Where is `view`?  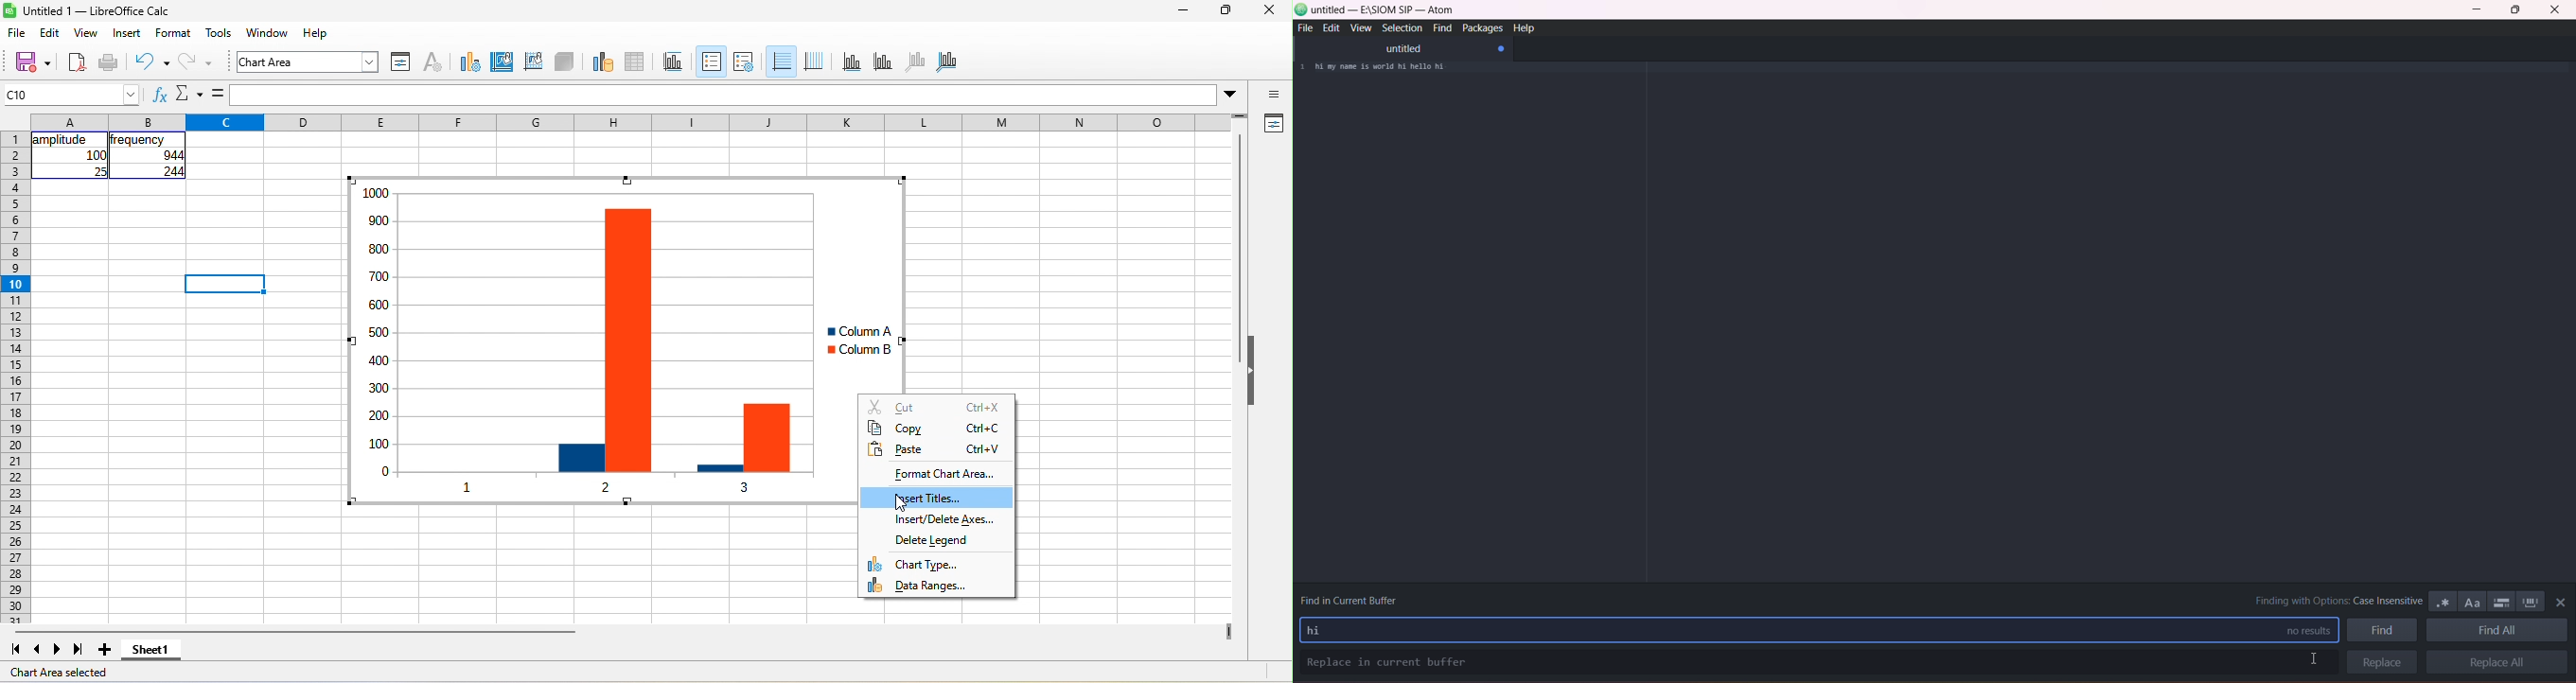
view is located at coordinates (1360, 29).